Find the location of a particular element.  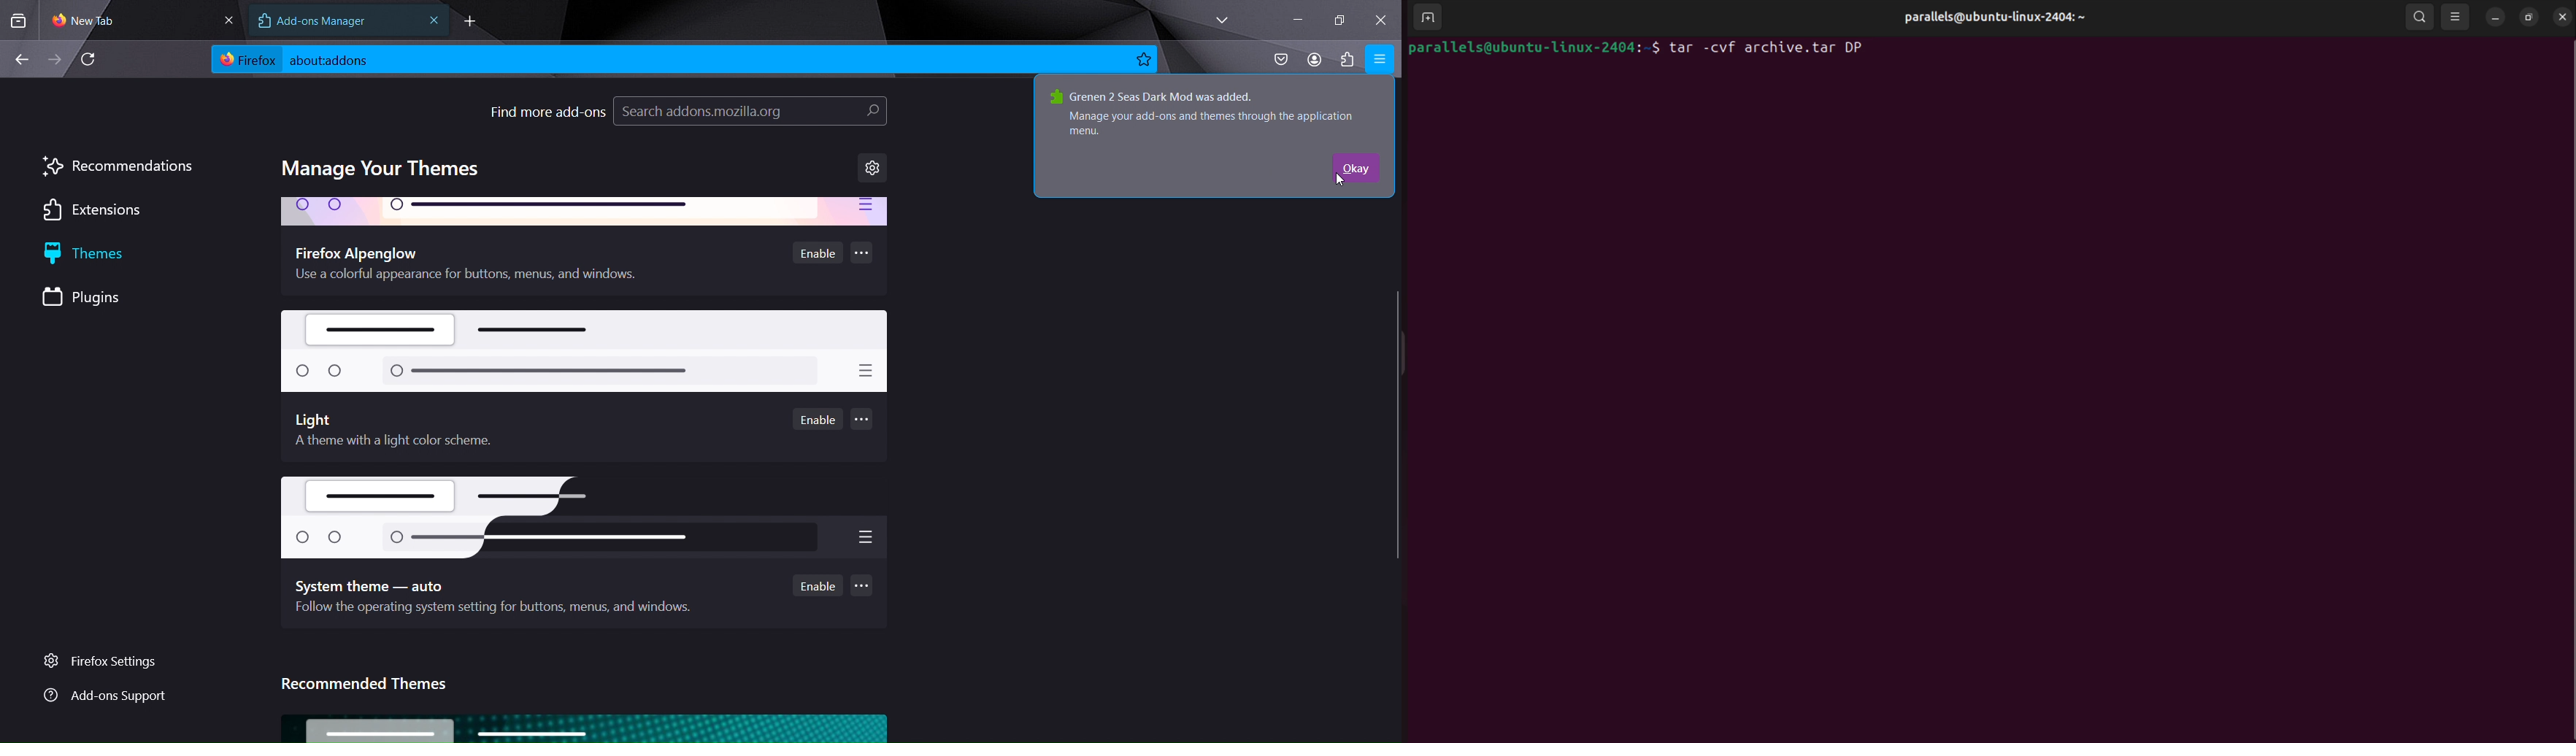

add ons manager is located at coordinates (328, 22).